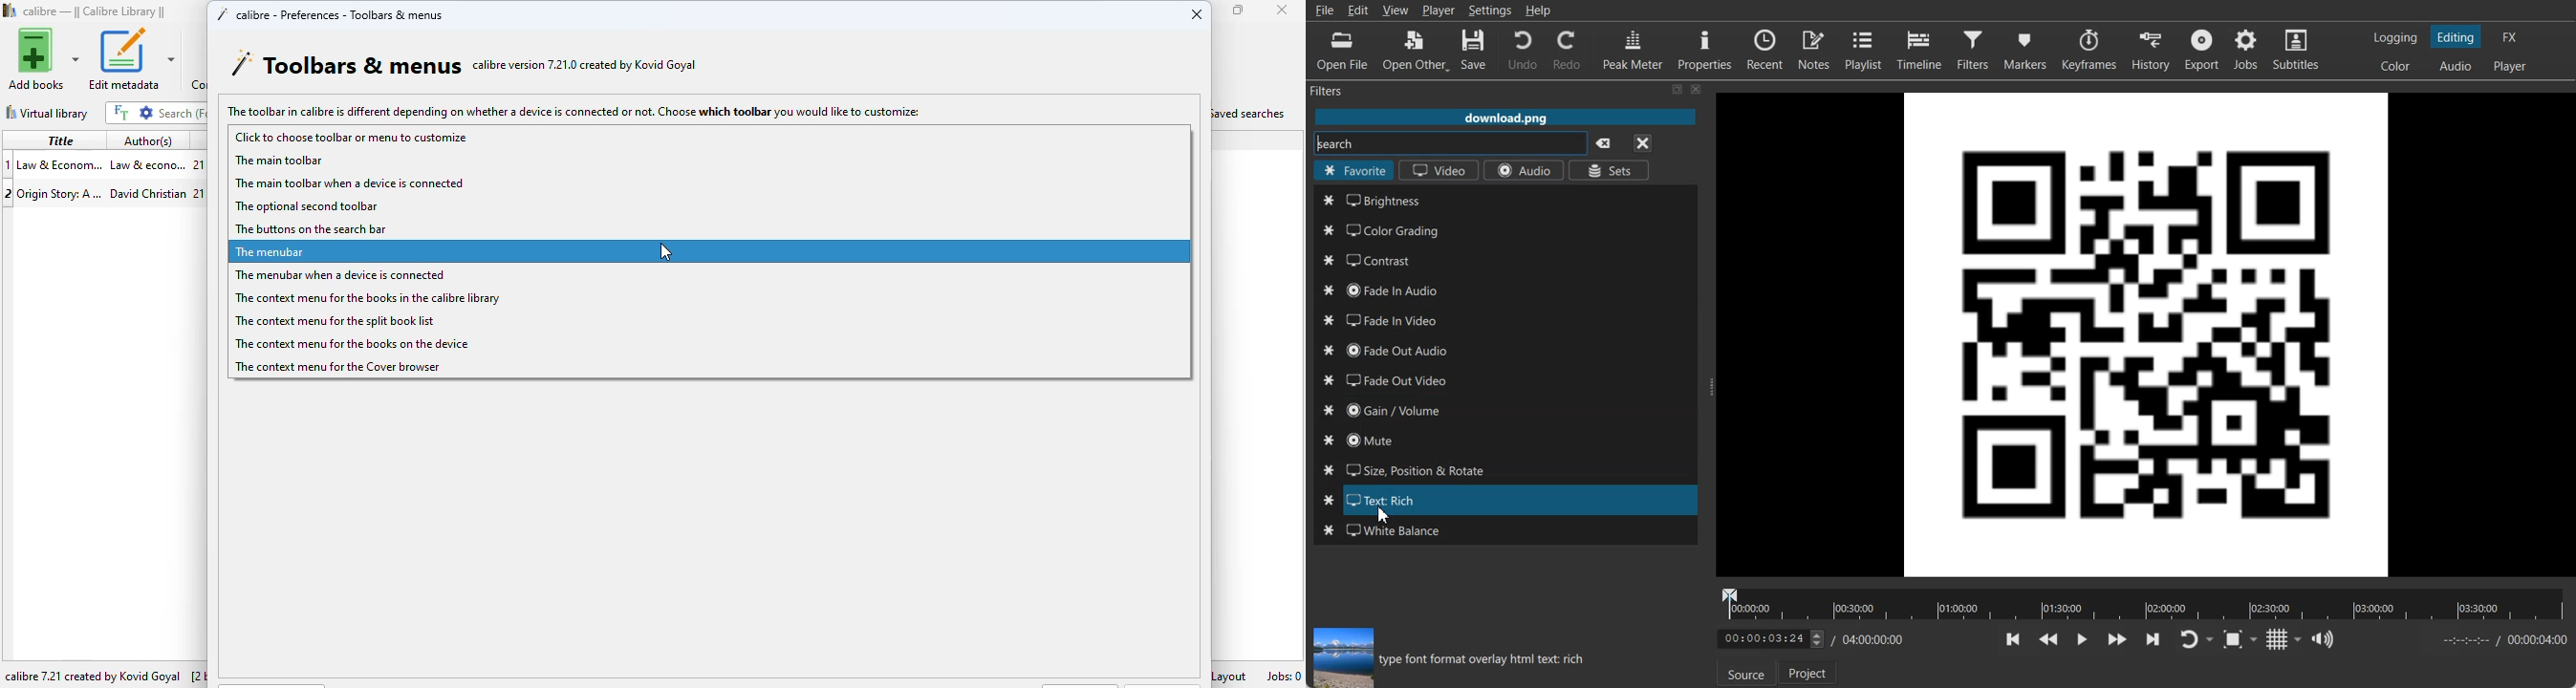  I want to click on Source, so click(1743, 674).